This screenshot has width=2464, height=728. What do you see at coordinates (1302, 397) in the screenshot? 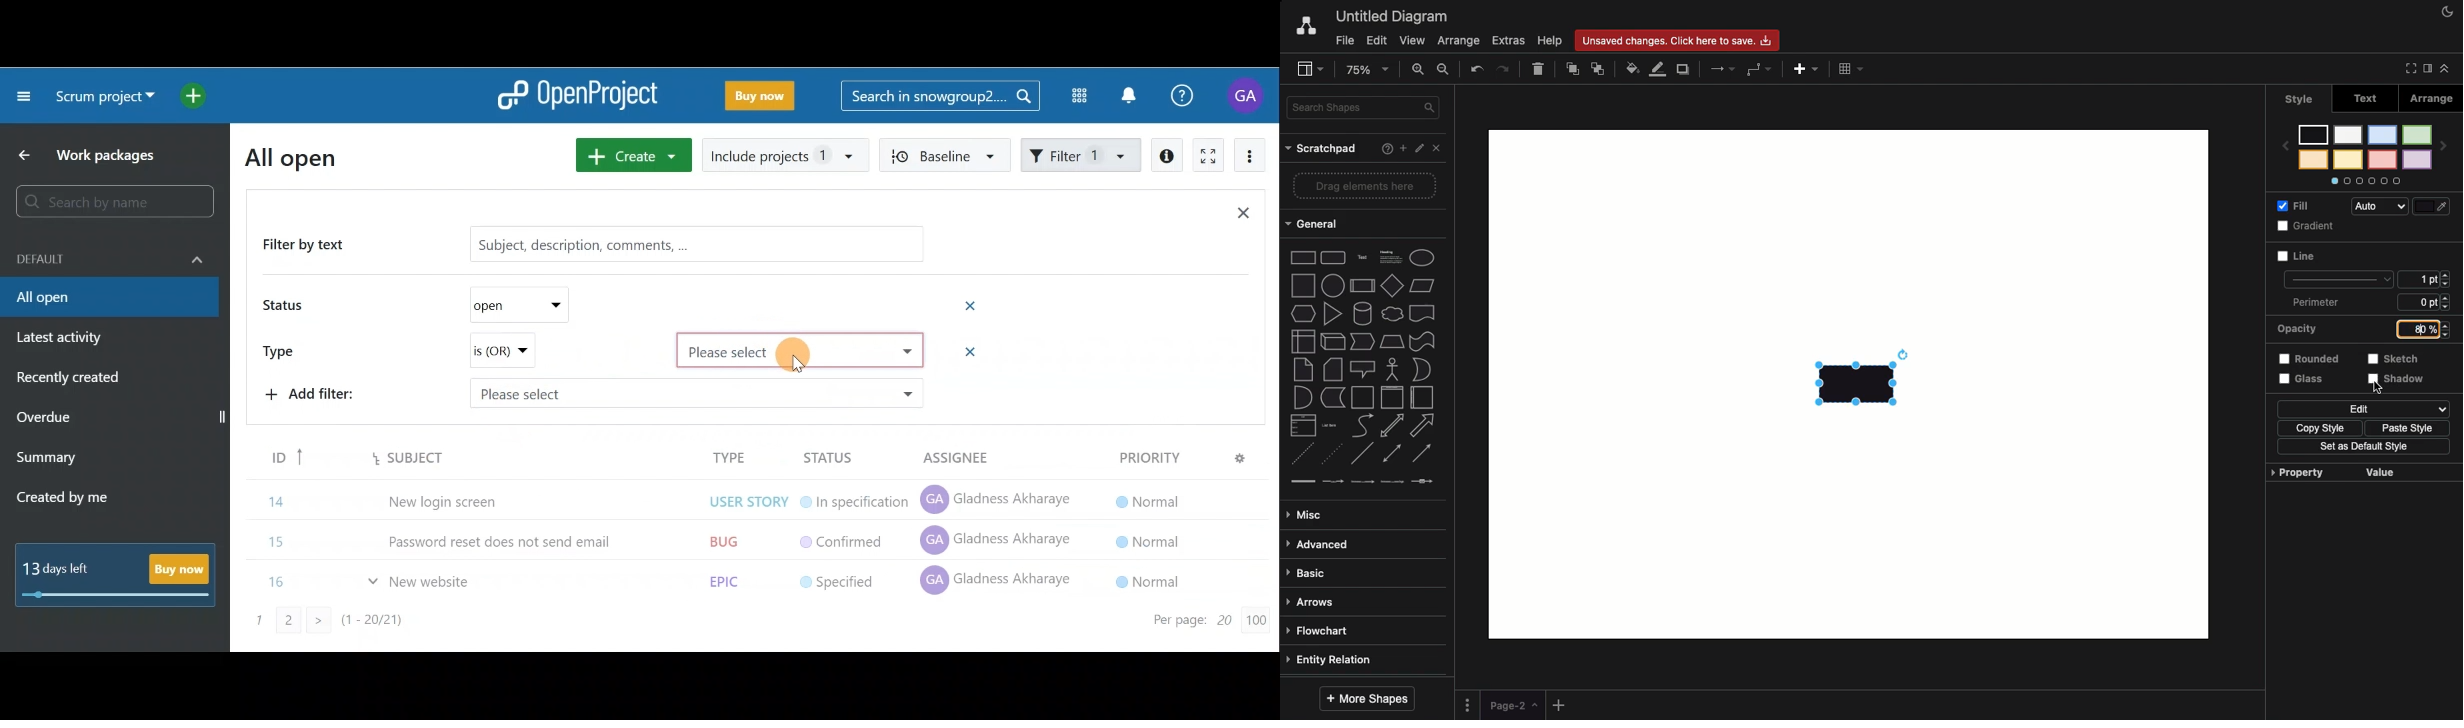
I see `and` at bounding box center [1302, 397].